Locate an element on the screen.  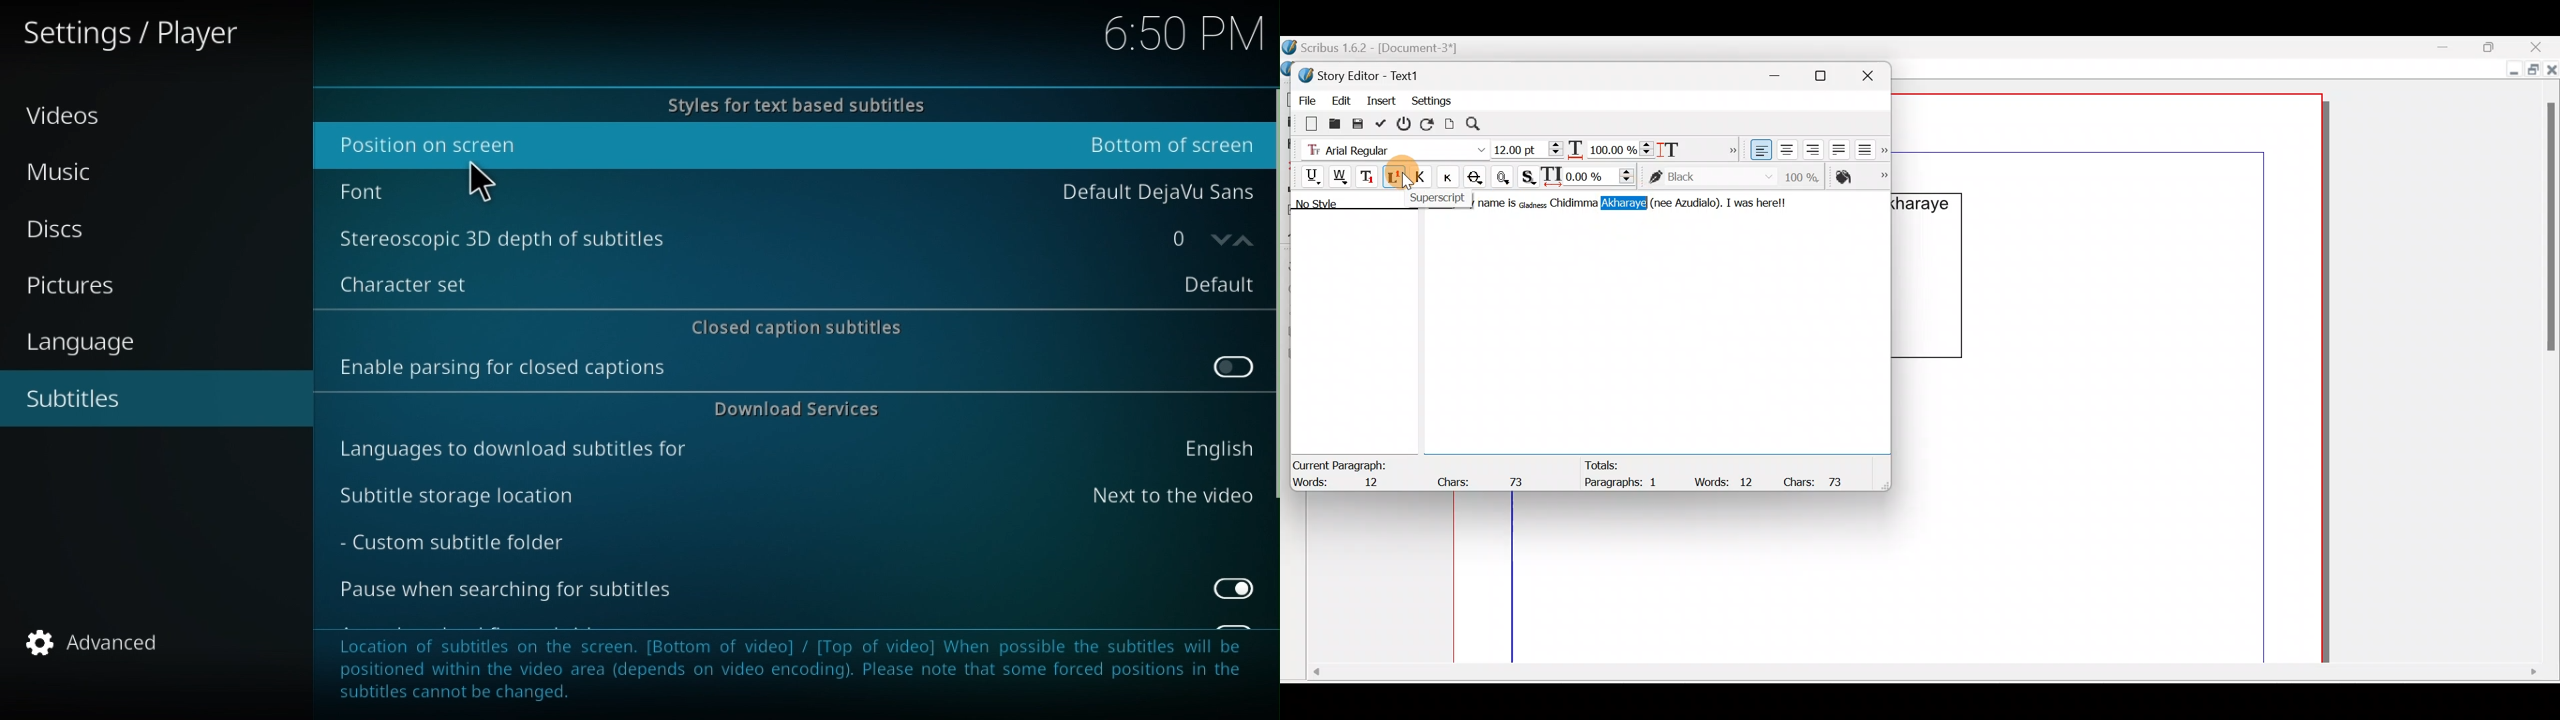
All caps is located at coordinates (1423, 179).